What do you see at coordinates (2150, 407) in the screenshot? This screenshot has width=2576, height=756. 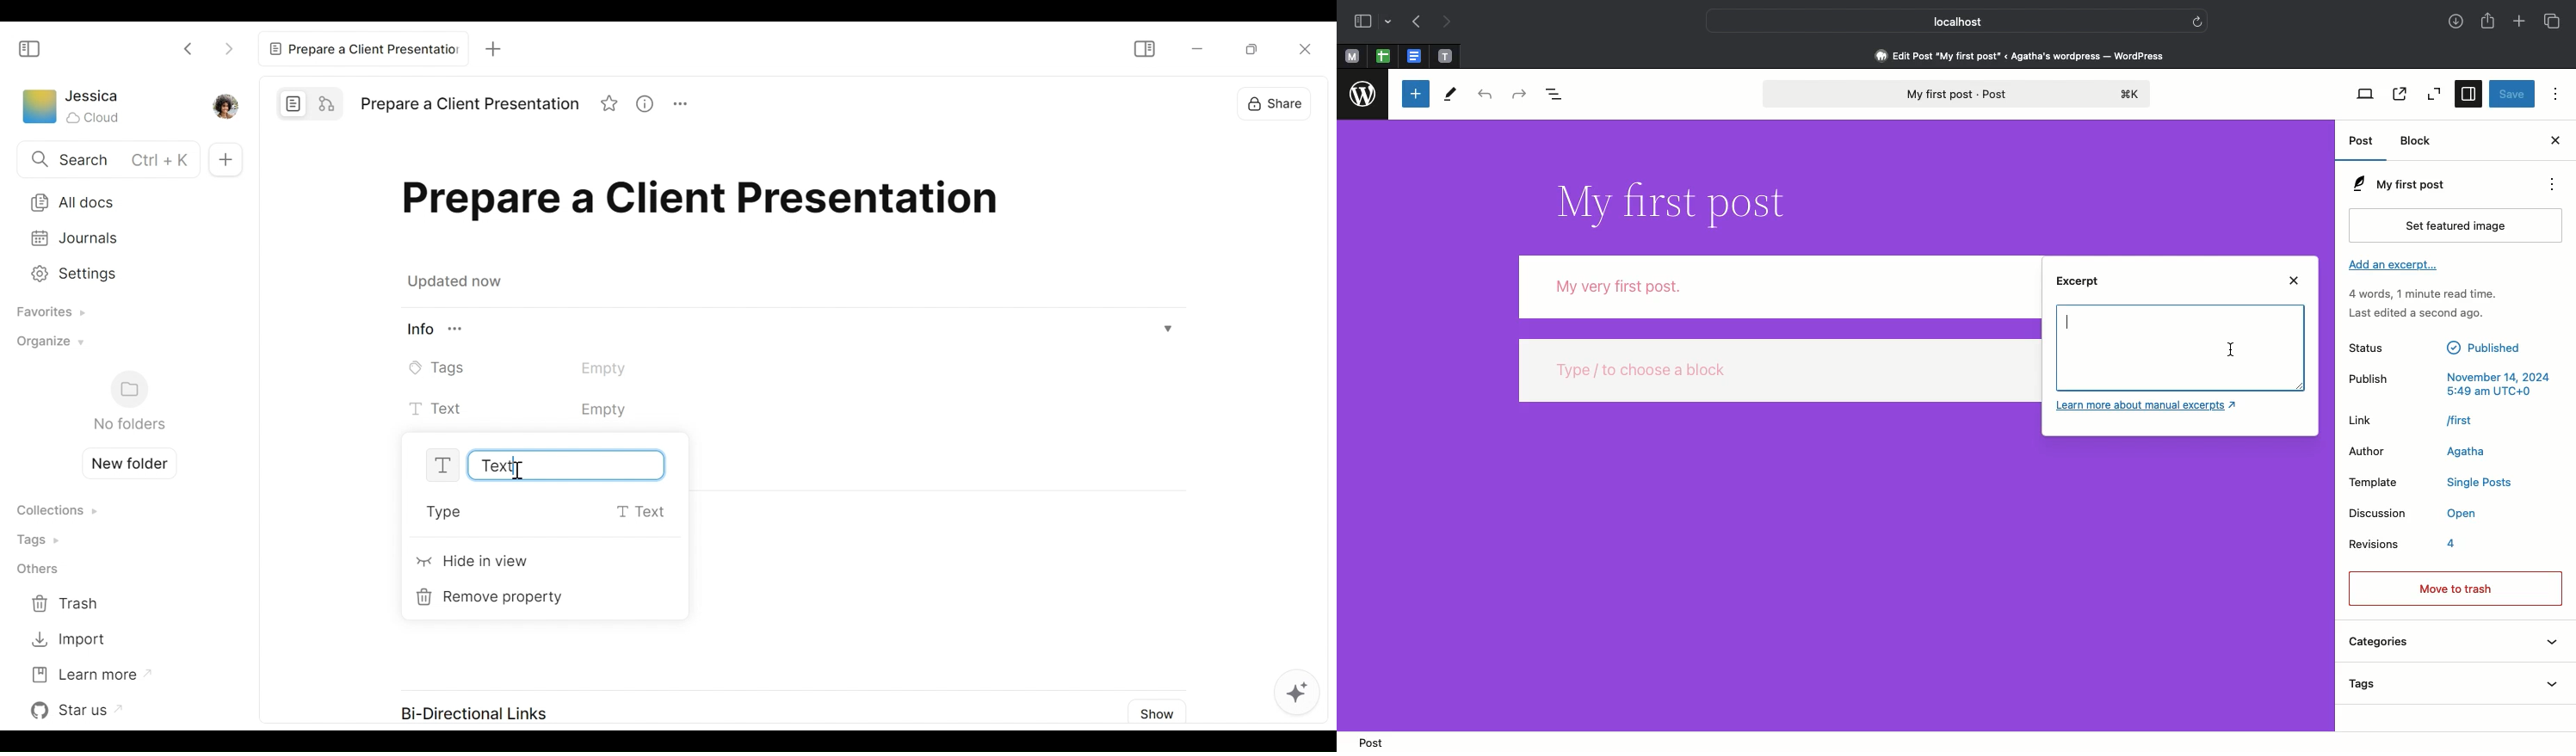 I see `Learn more` at bounding box center [2150, 407].